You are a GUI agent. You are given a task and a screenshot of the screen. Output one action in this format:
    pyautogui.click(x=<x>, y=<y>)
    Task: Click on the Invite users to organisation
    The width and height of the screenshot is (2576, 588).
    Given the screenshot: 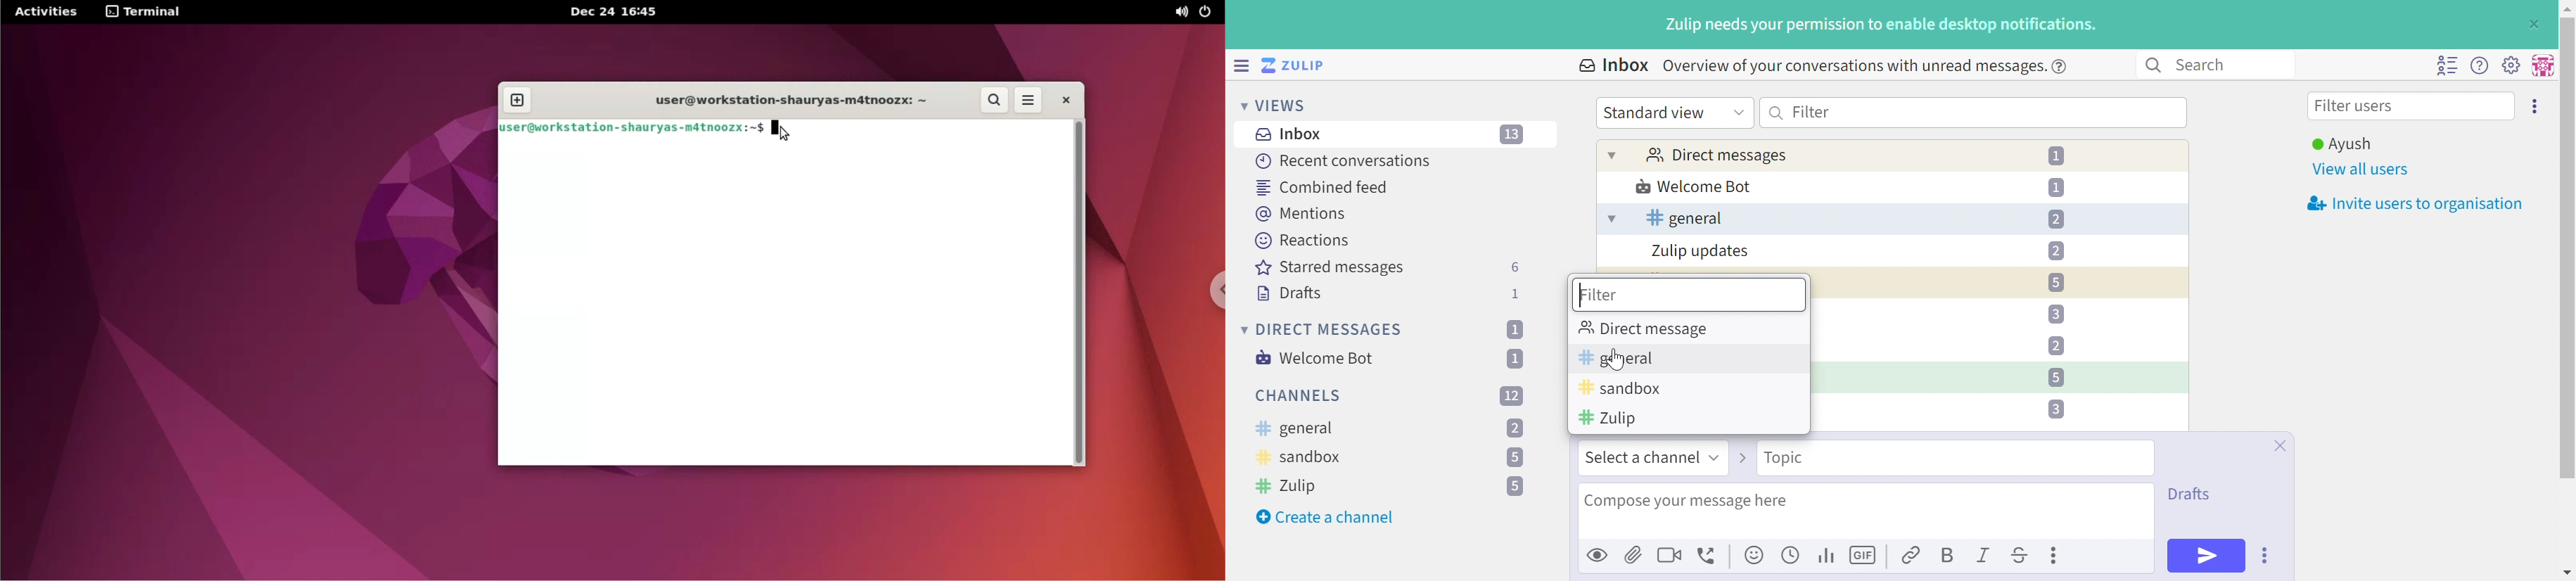 What is the action you would take?
    pyautogui.click(x=2536, y=105)
    